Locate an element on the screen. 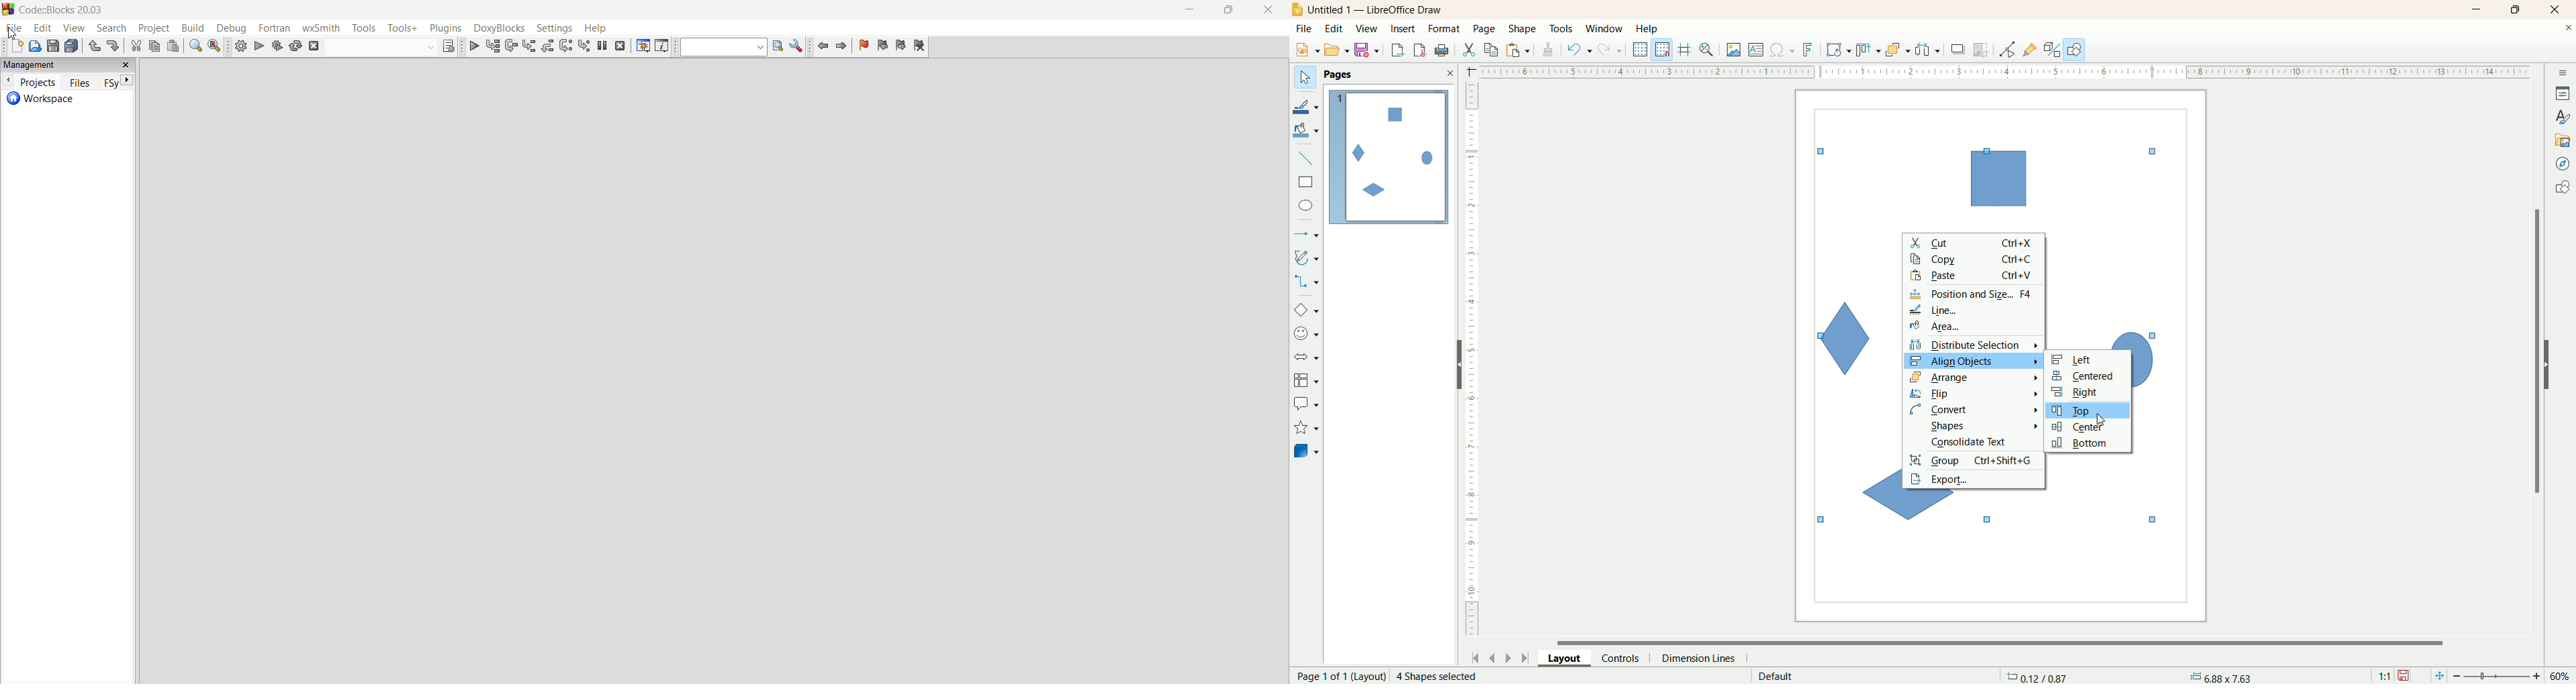  close is located at coordinates (2568, 30).